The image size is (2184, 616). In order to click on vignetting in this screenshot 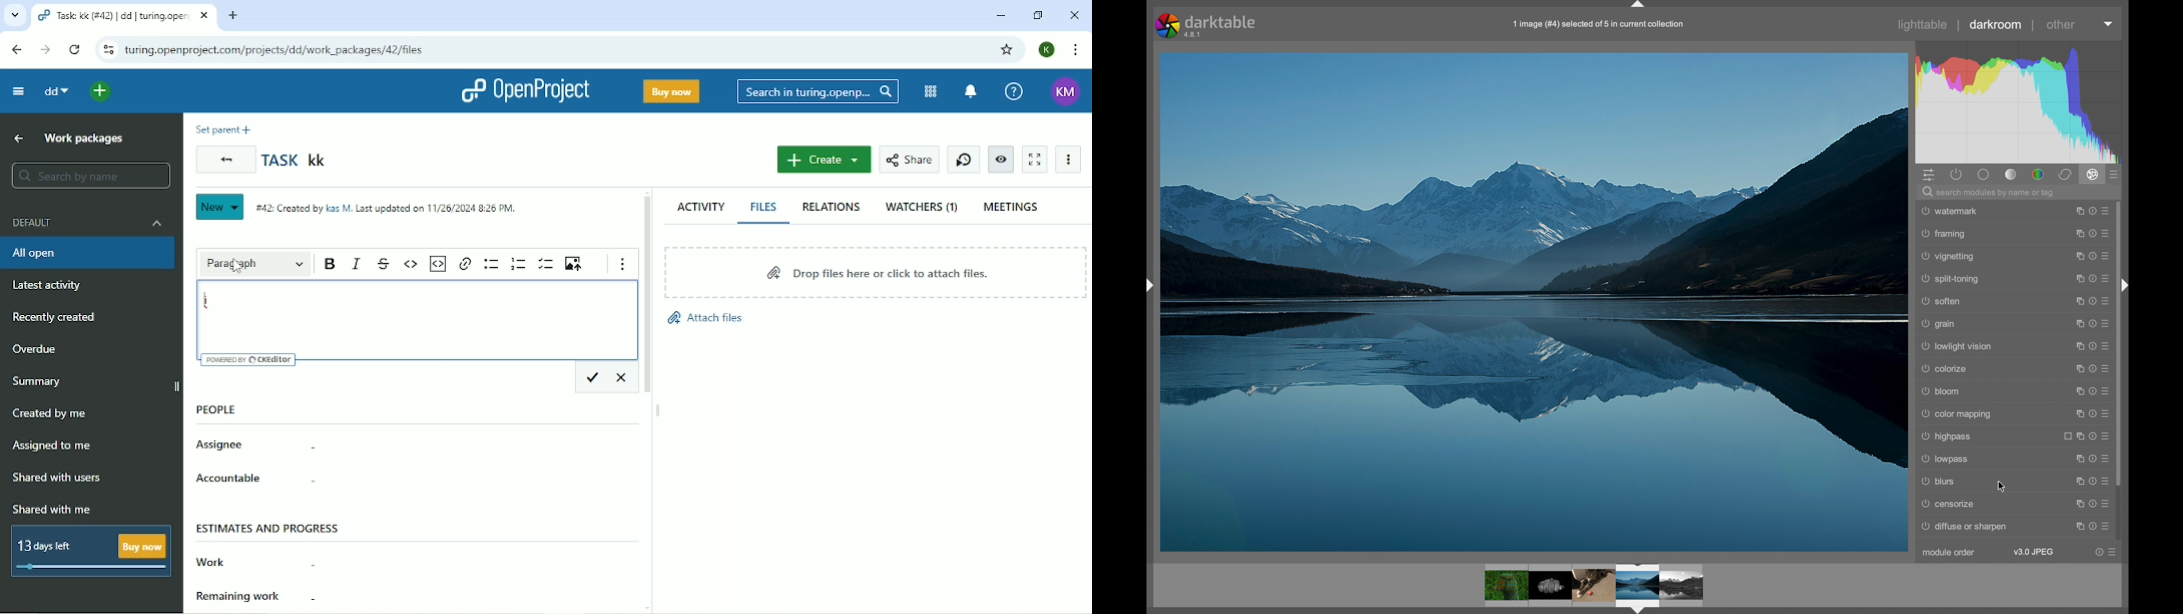, I will do `click(1949, 256)`.